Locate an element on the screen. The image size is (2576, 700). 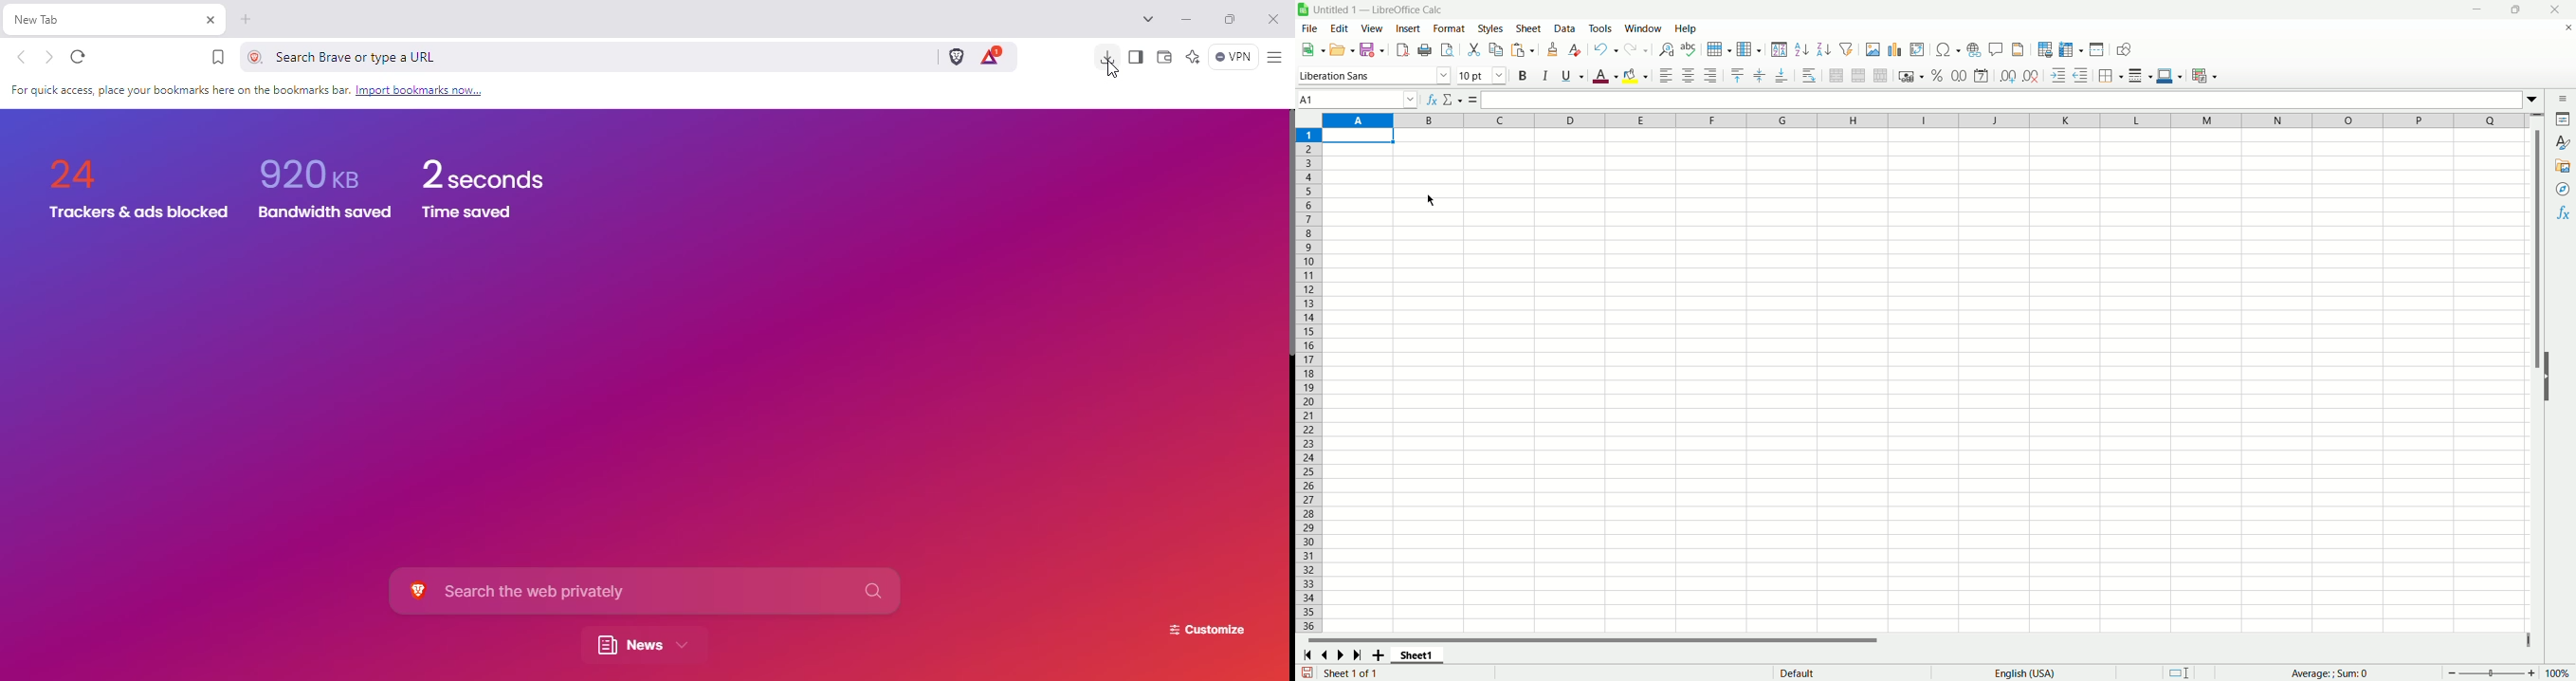
add sheet is located at coordinates (1380, 655).